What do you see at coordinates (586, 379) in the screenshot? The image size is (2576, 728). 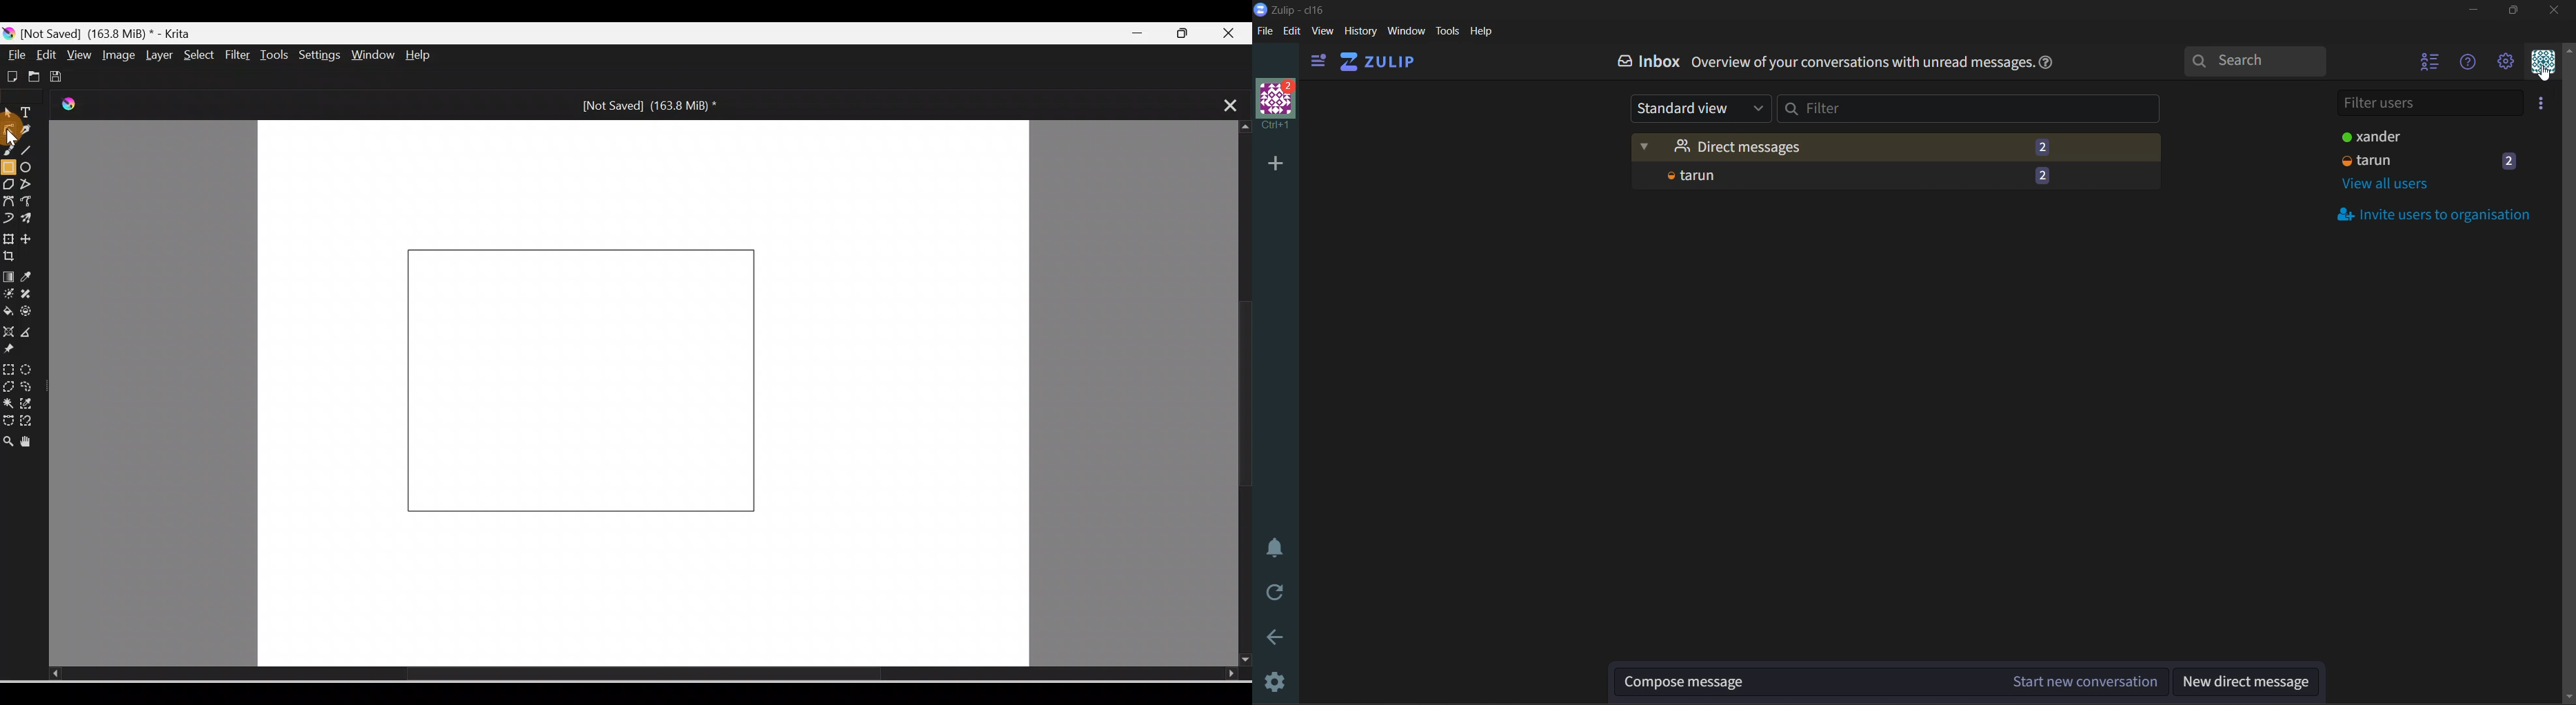 I see `Rectangle on Canvas` at bounding box center [586, 379].